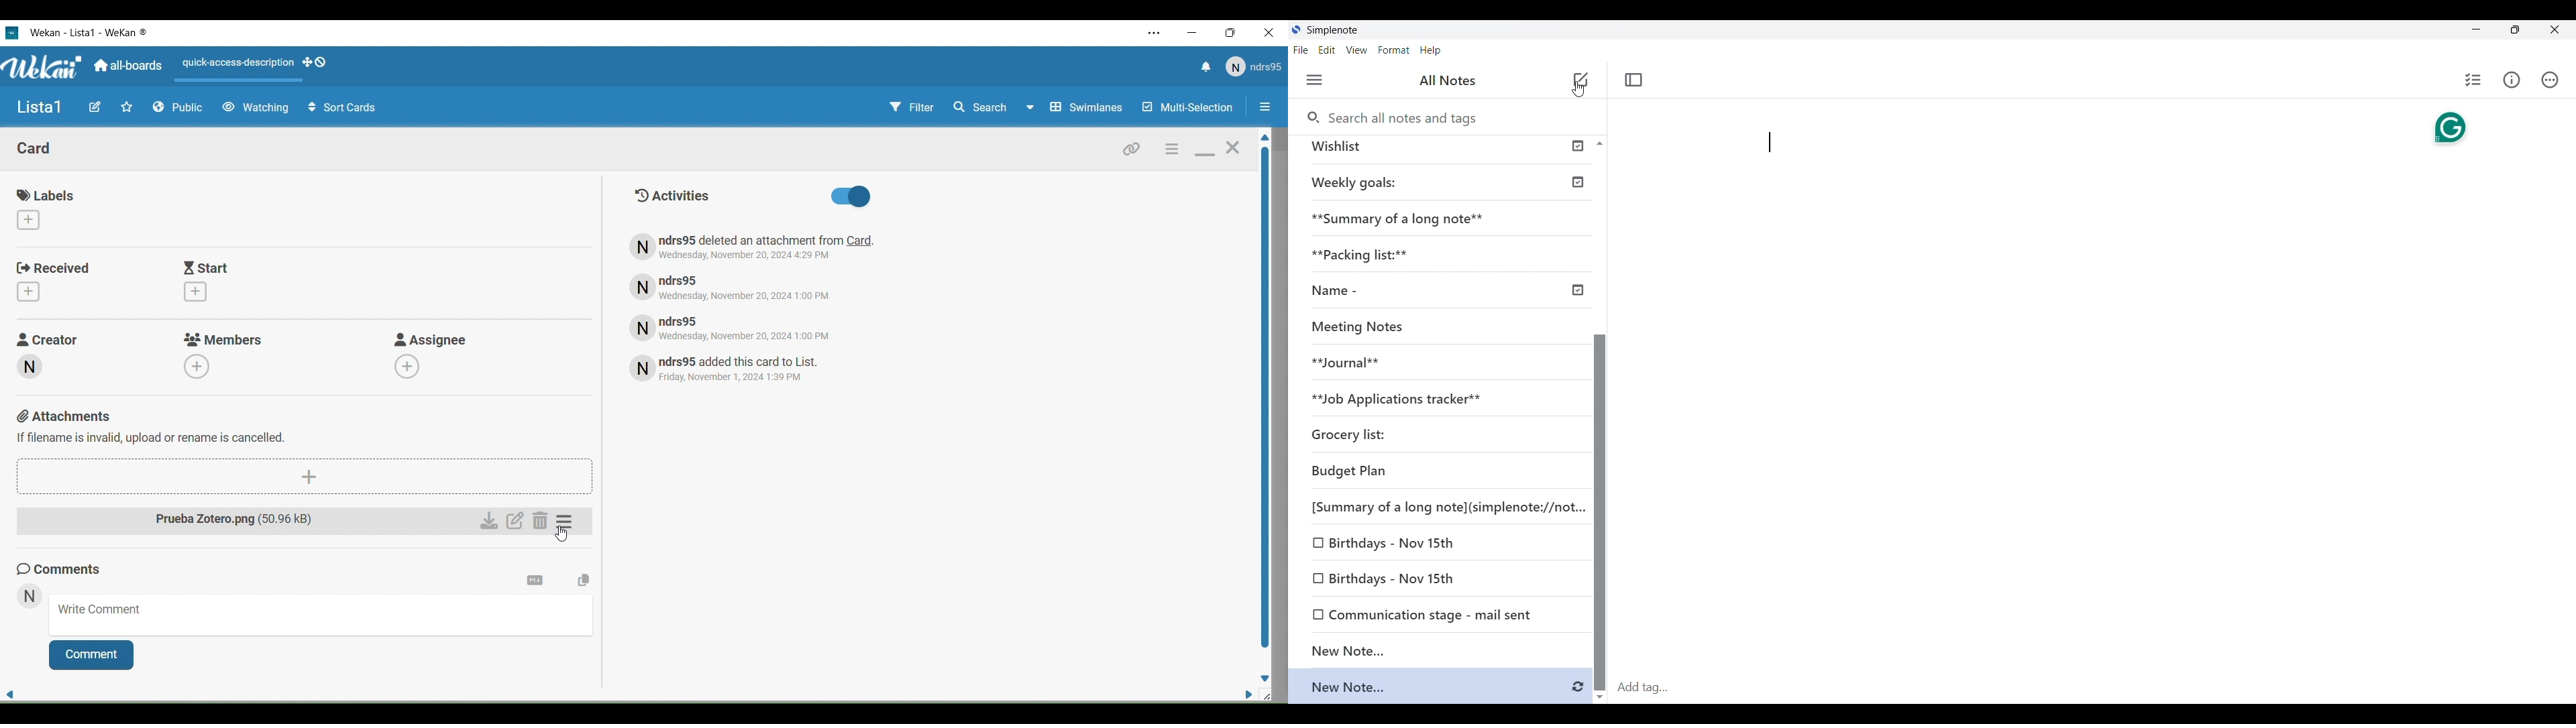 This screenshot has height=728, width=2576. Describe the element at coordinates (1436, 650) in the screenshot. I see `New note` at that location.